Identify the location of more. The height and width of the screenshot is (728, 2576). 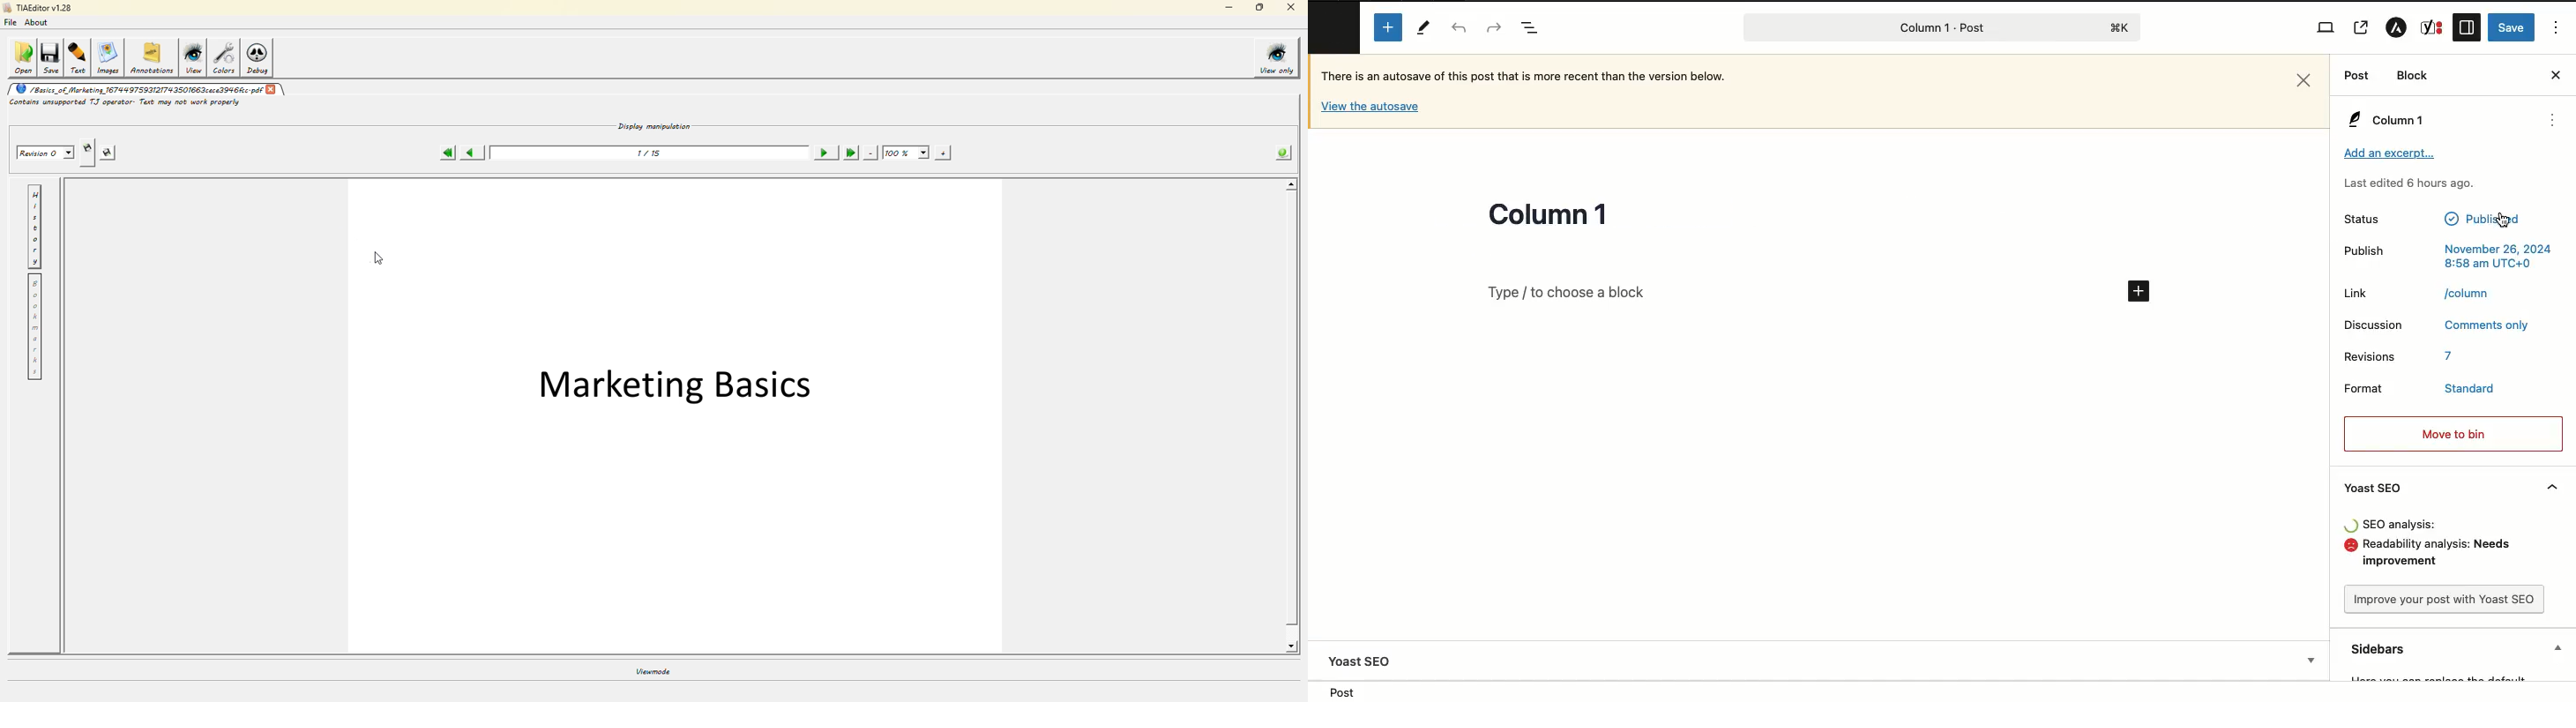
(2555, 122).